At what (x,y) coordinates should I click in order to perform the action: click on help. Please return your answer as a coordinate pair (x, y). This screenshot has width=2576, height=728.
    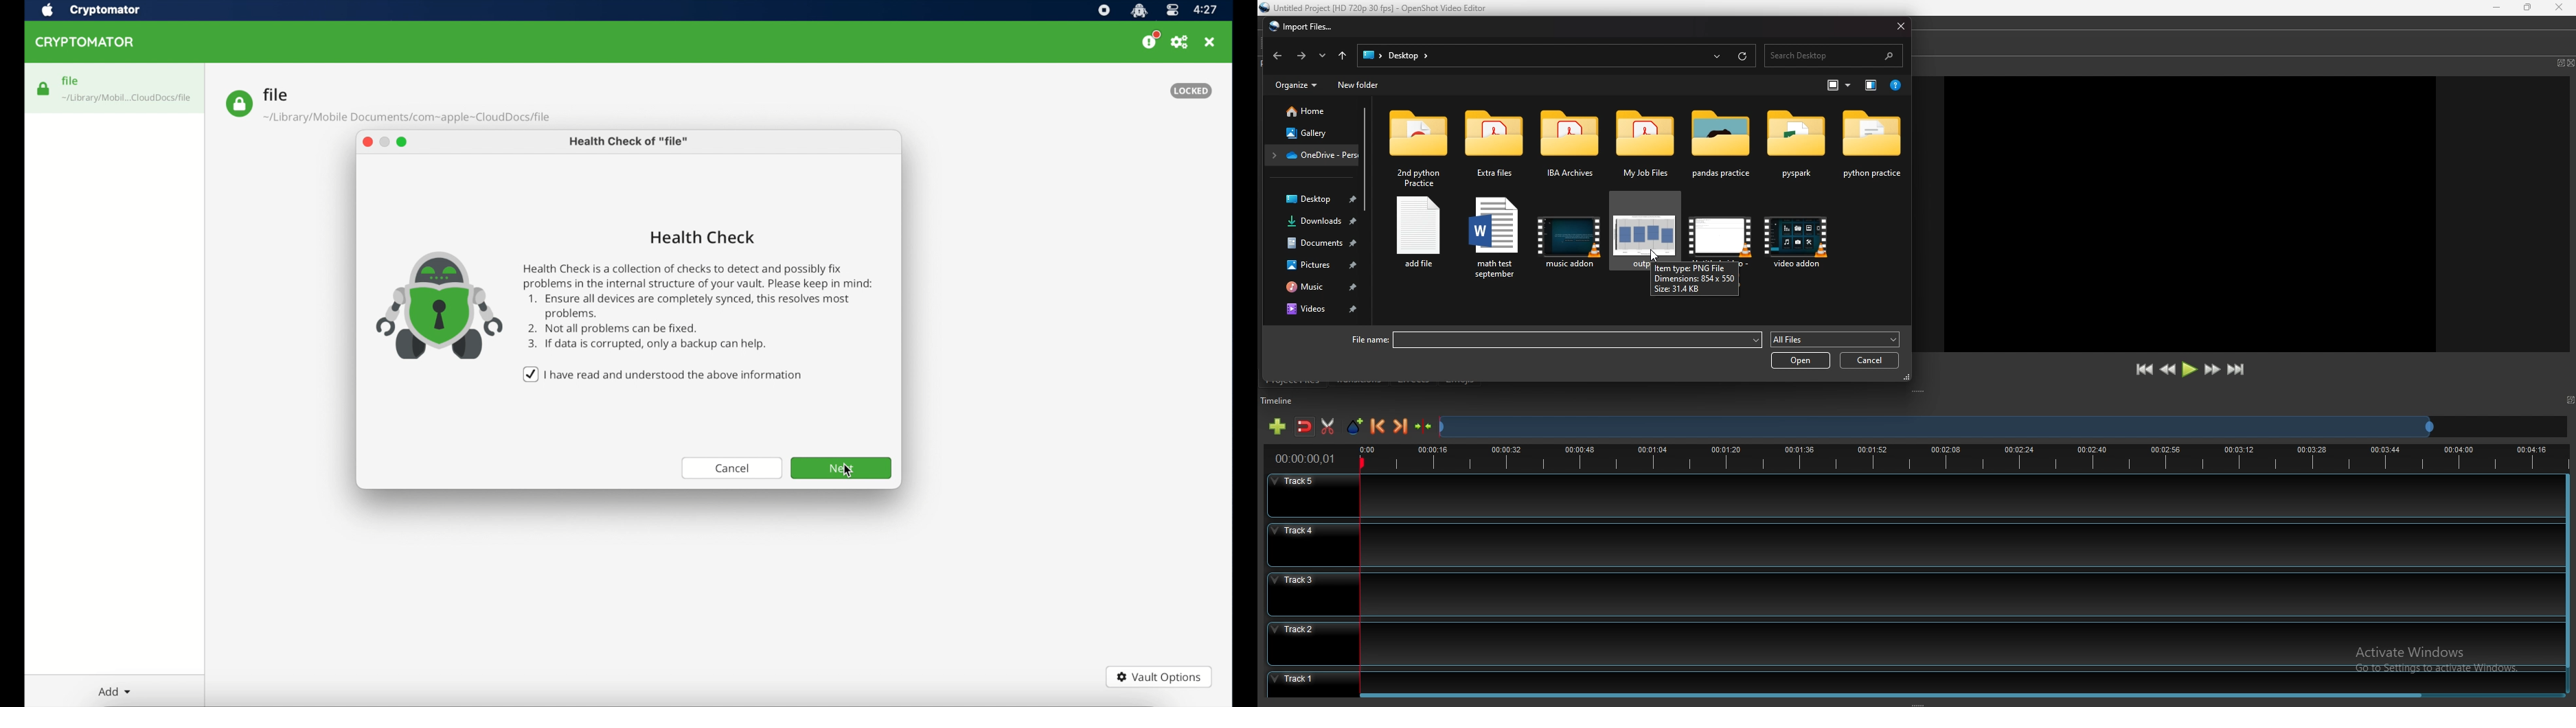
    Looking at the image, I should click on (1895, 83).